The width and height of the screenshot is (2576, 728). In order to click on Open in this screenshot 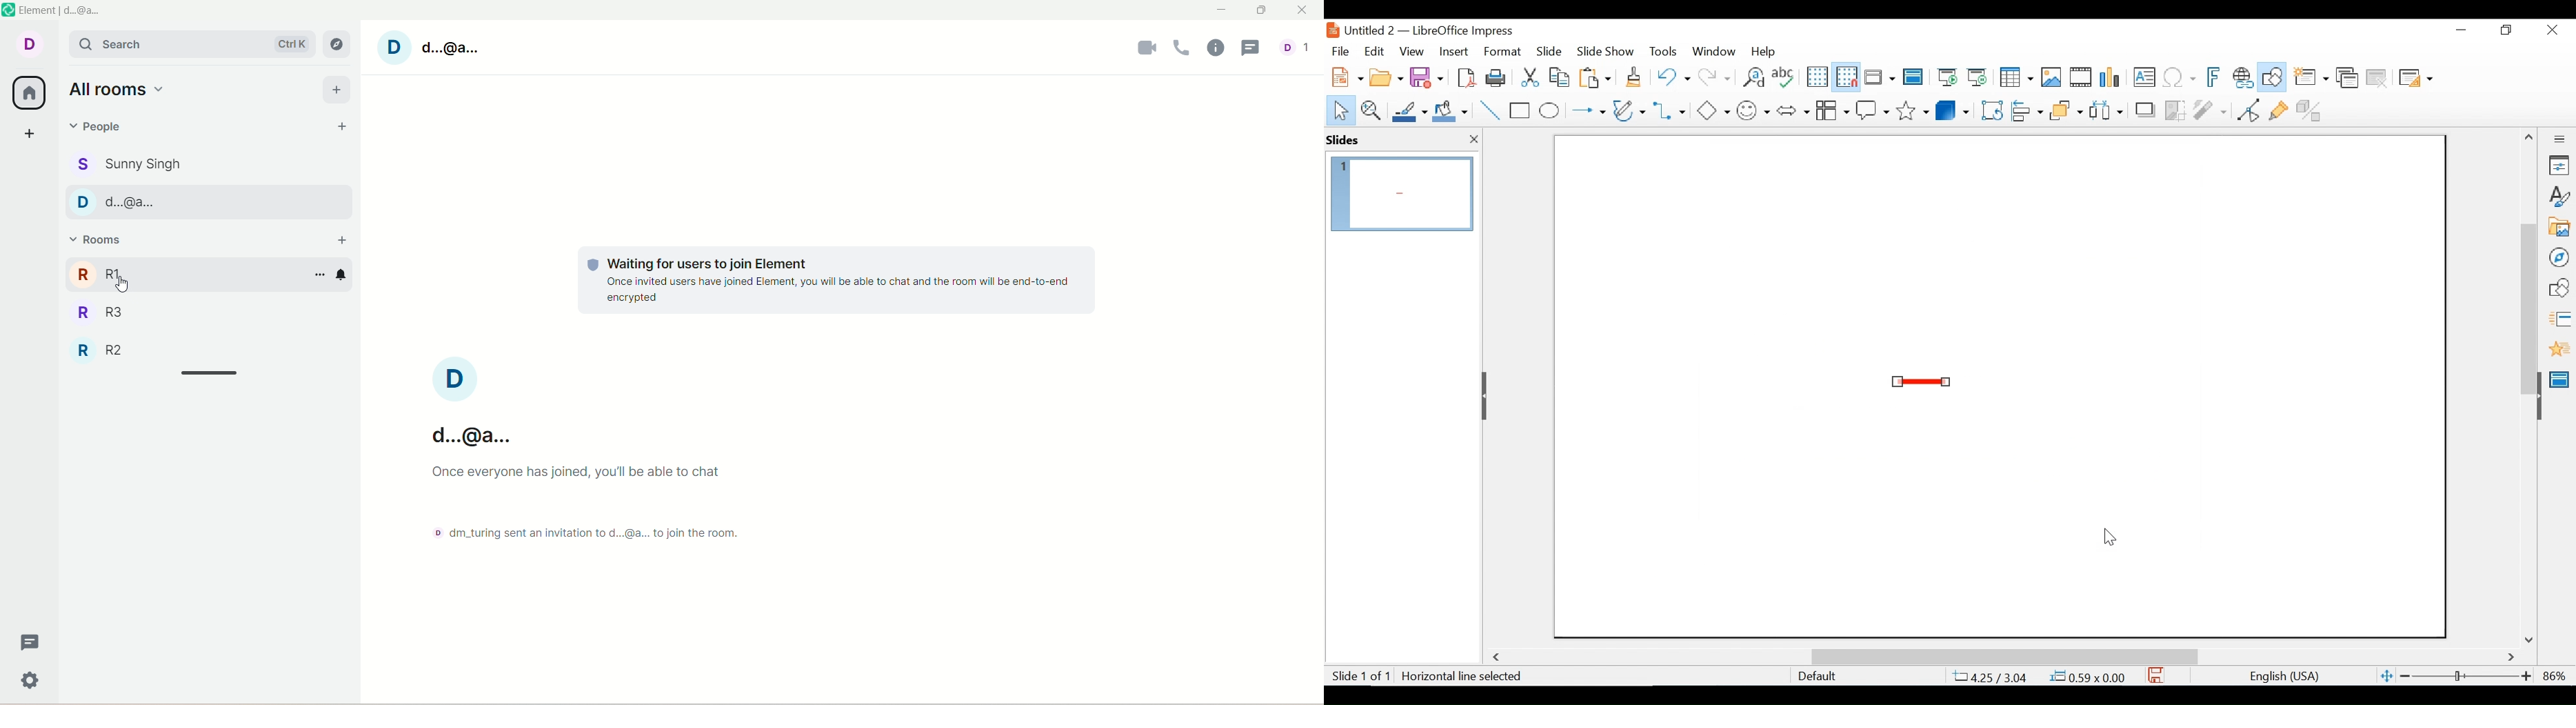, I will do `click(1386, 76)`.